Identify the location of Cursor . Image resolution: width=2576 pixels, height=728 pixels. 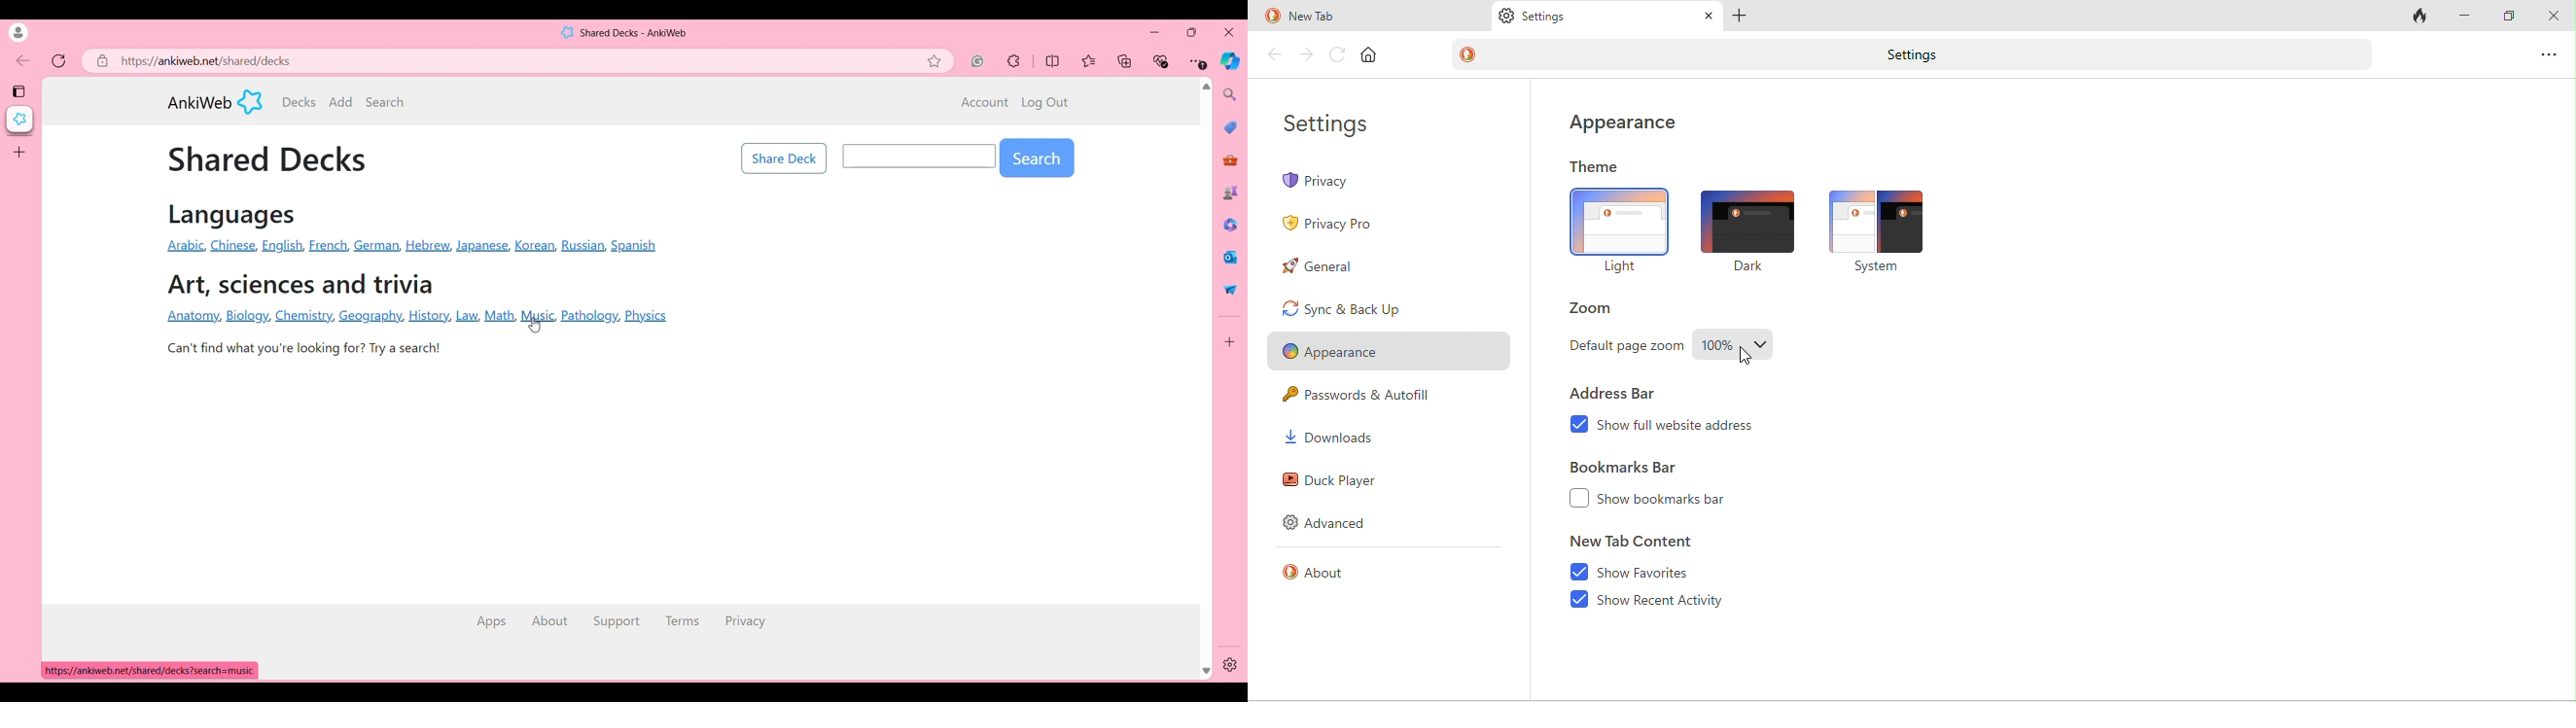
(538, 328).